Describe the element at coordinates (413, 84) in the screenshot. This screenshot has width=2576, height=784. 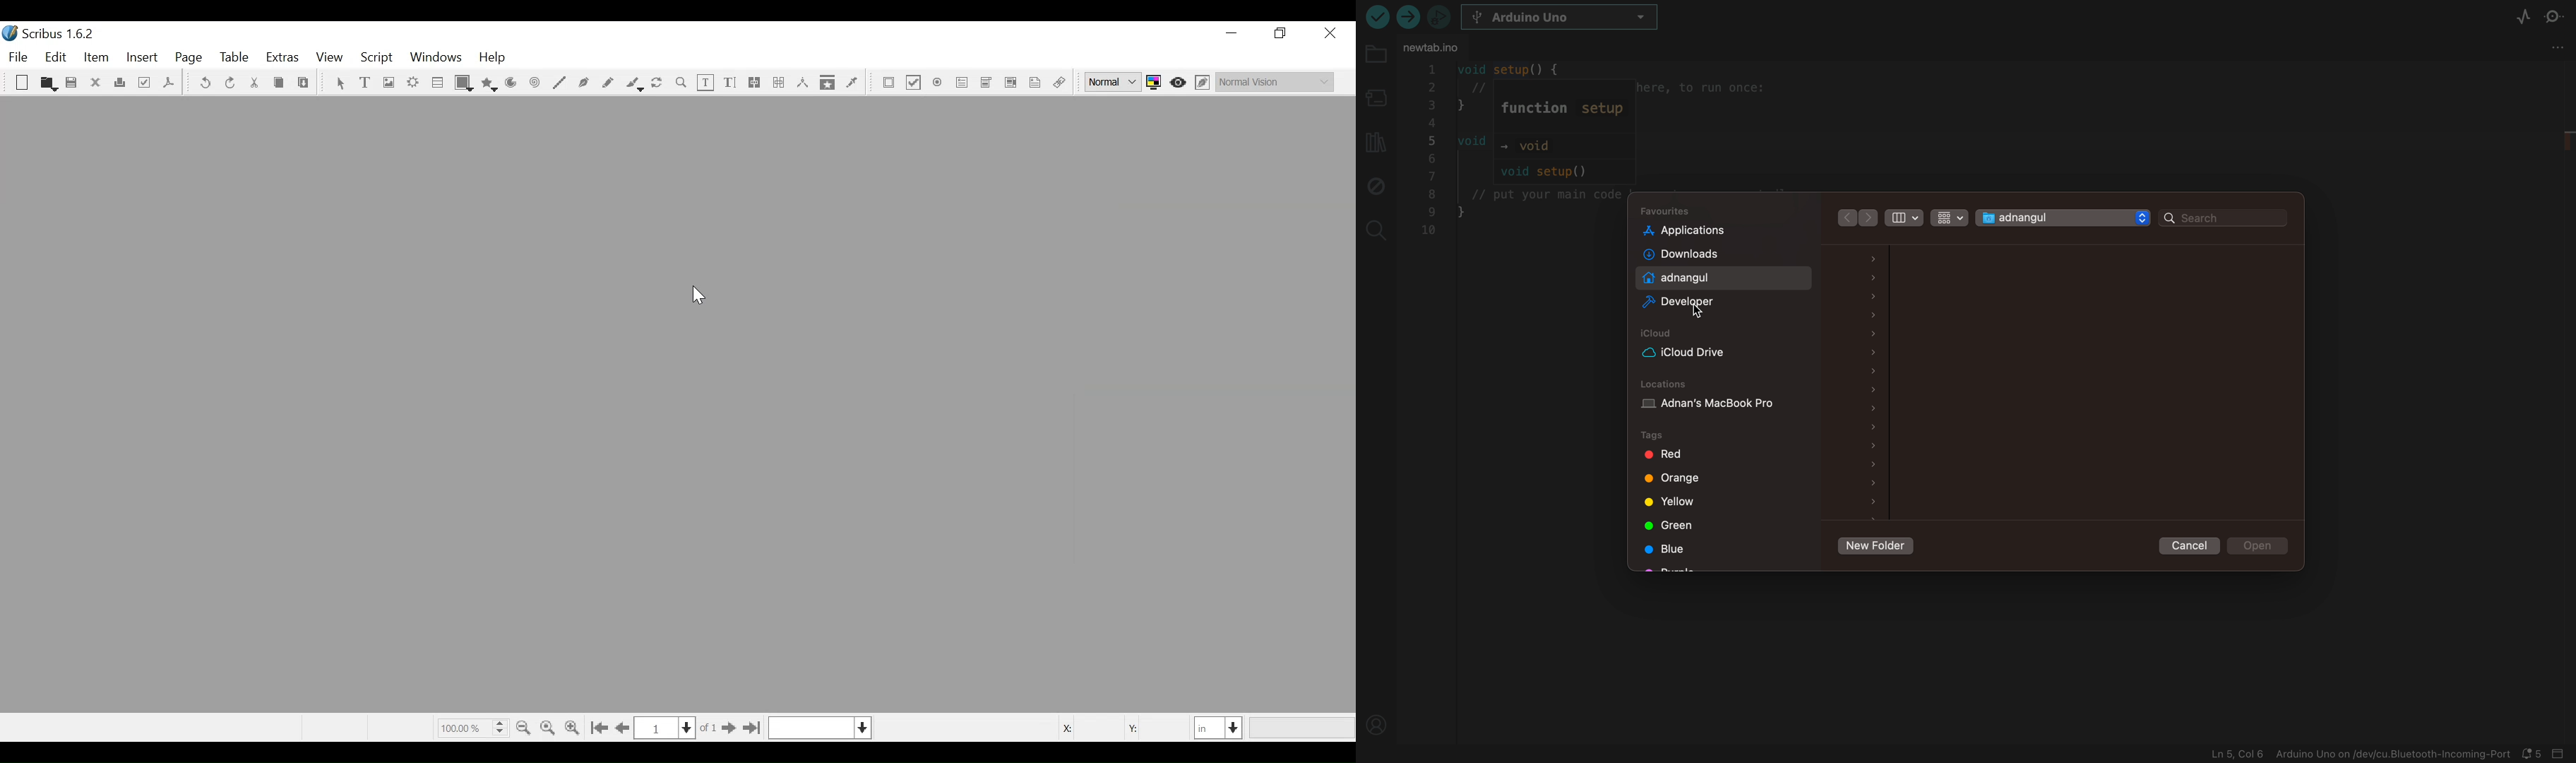
I see `Render` at that location.